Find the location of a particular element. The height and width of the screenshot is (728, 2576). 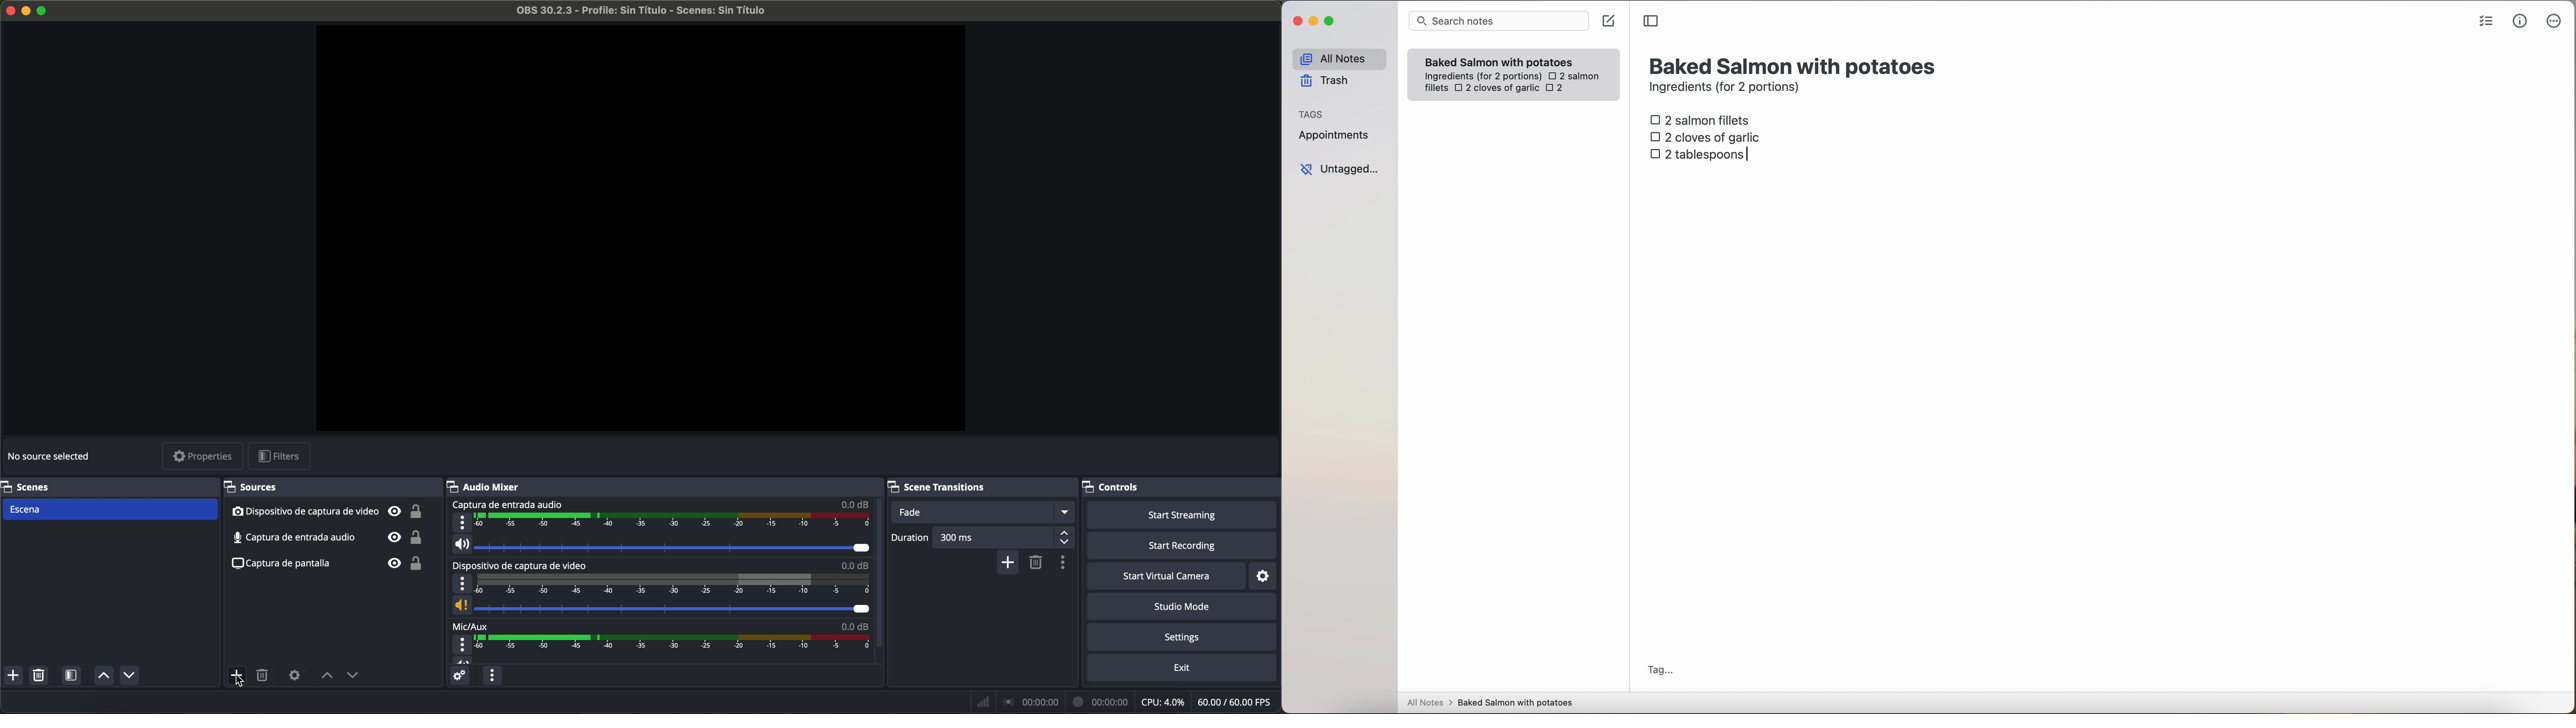

properties is located at coordinates (203, 457).